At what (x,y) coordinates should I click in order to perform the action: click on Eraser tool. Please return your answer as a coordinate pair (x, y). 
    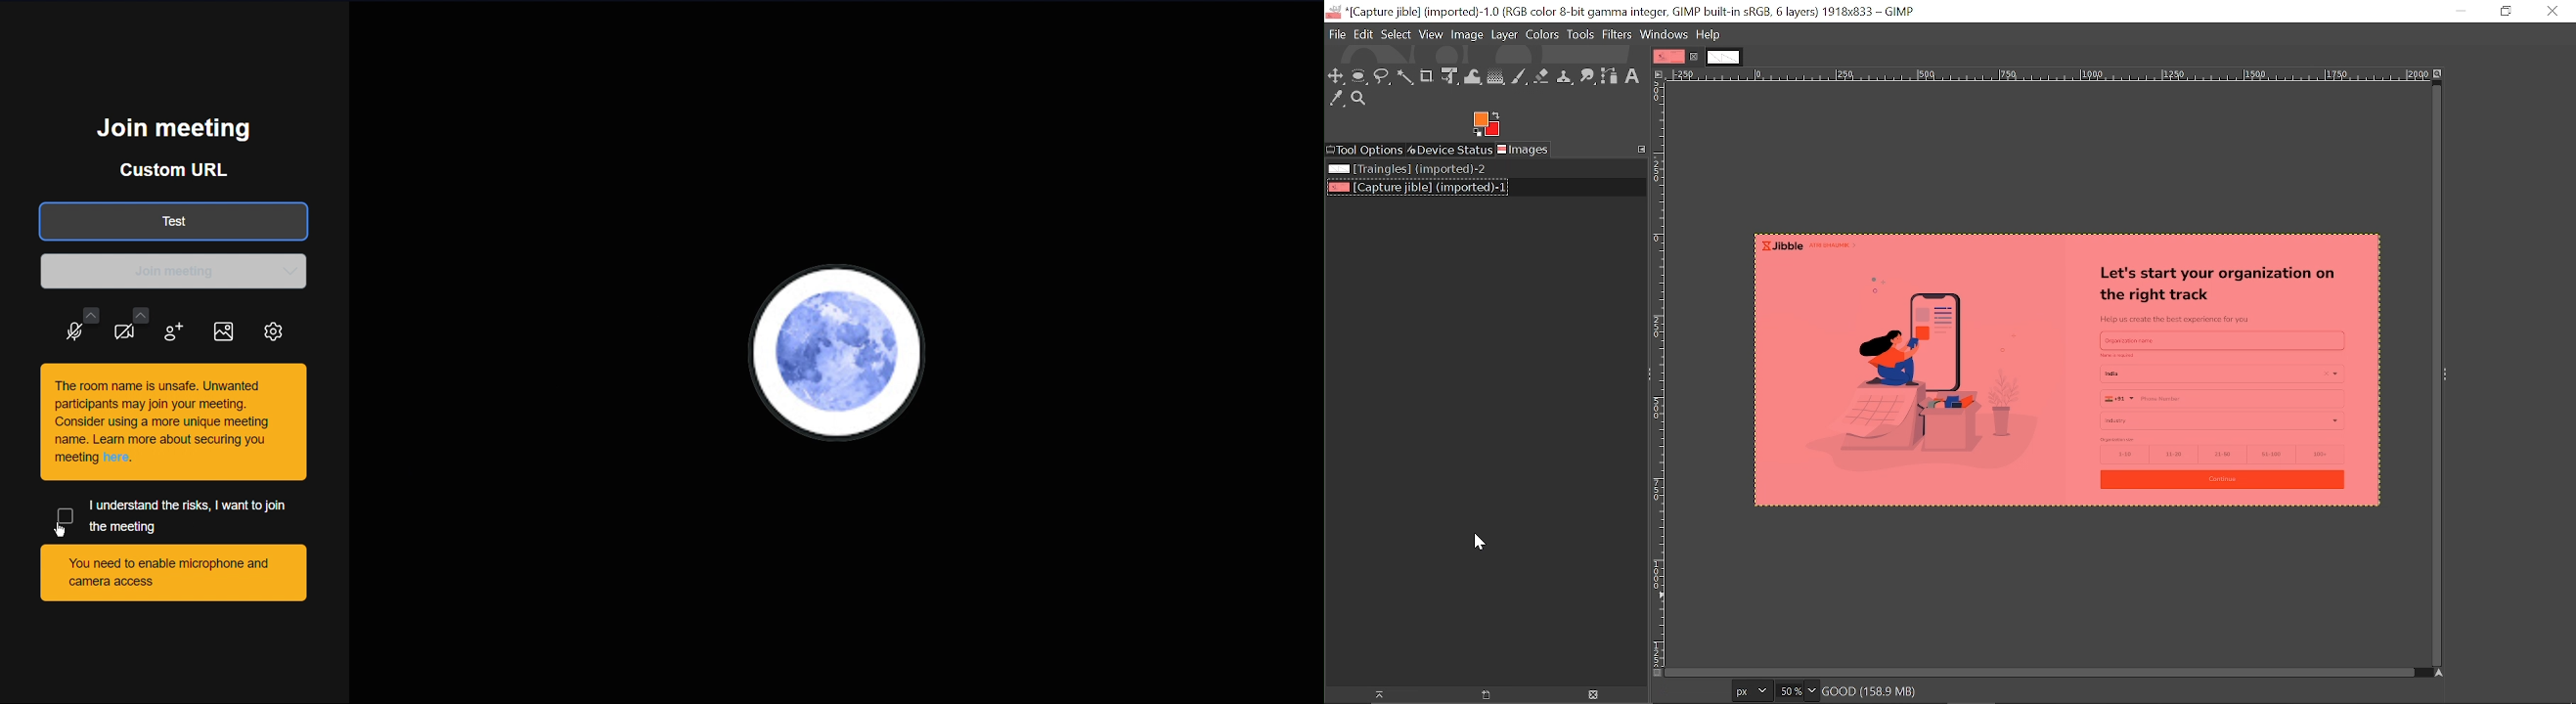
    Looking at the image, I should click on (1543, 76).